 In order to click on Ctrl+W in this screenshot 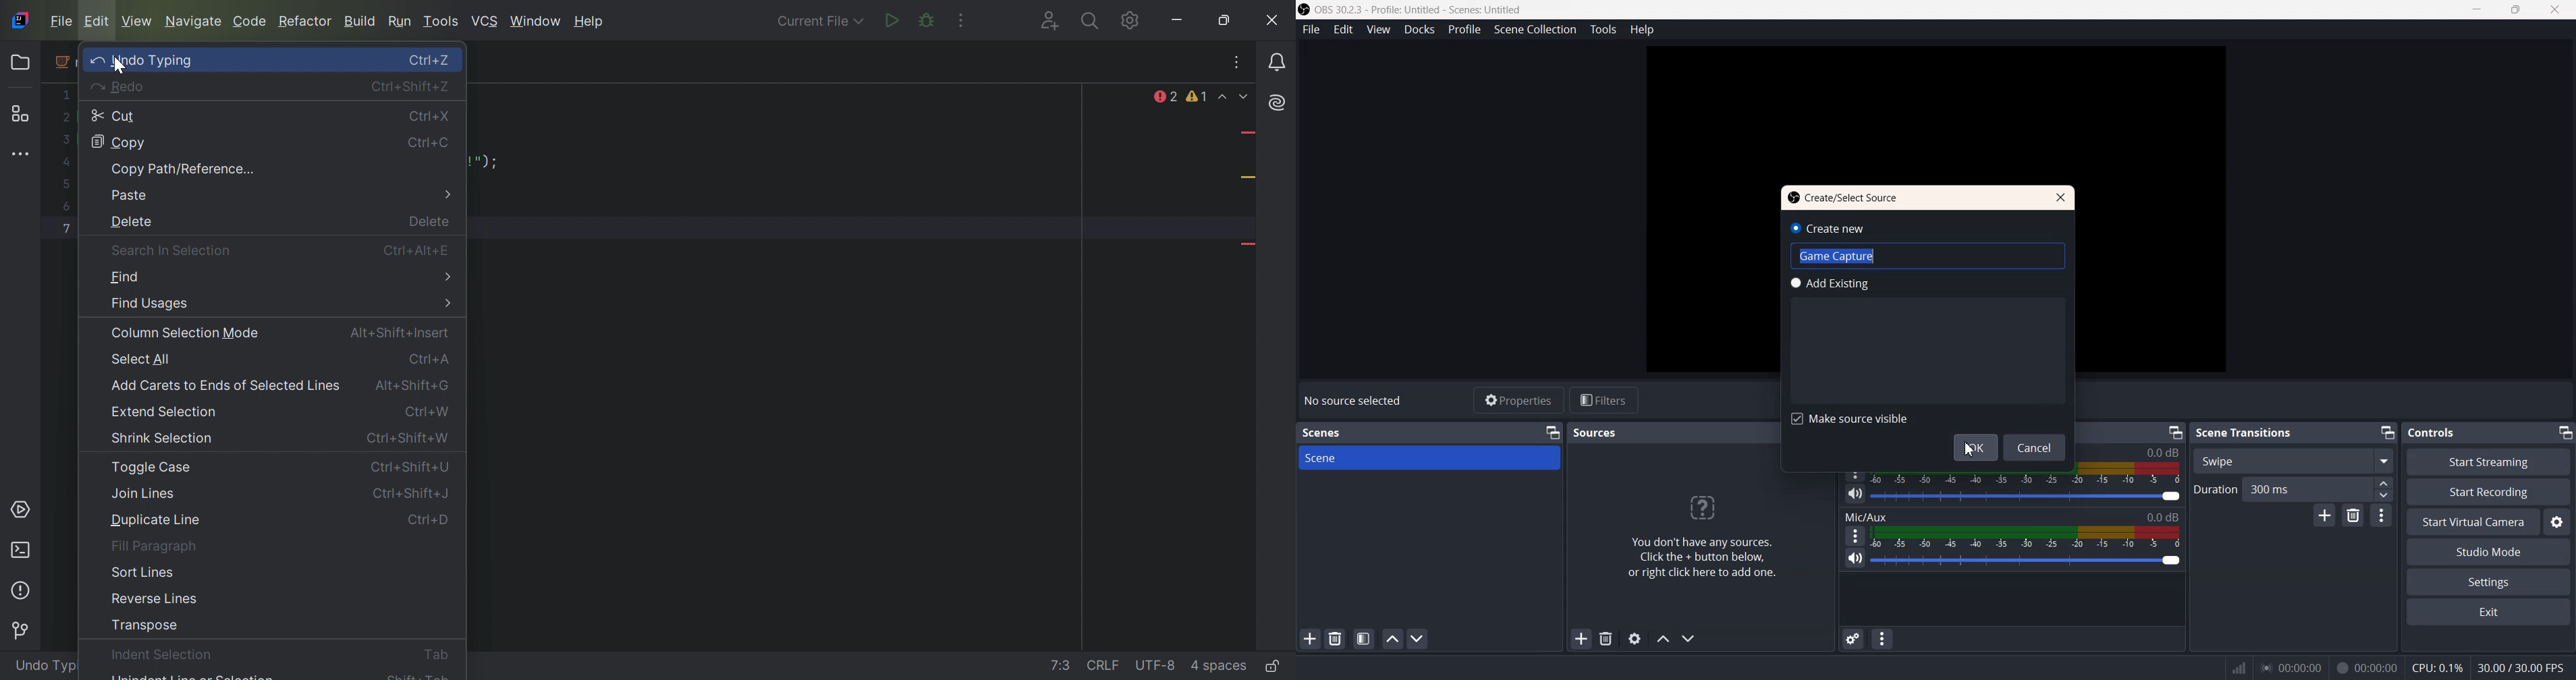, I will do `click(429, 411)`.